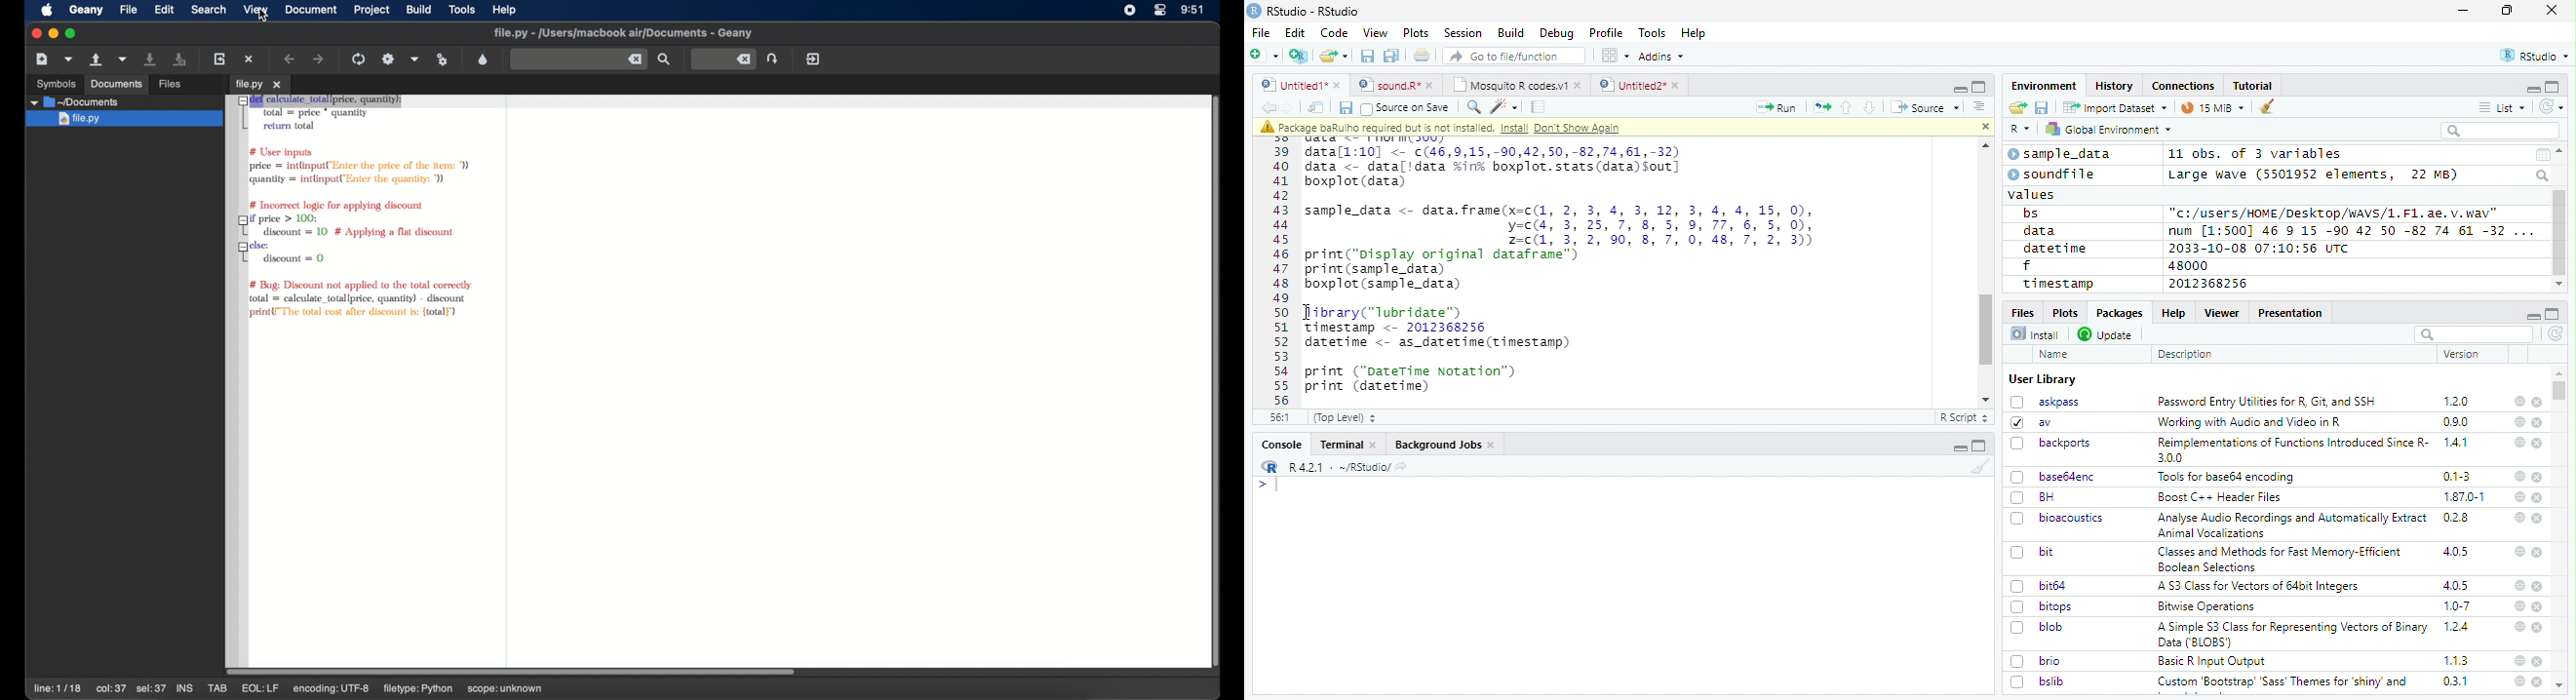 The image size is (2576, 700). Describe the element at coordinates (2024, 311) in the screenshot. I see `Files` at that location.